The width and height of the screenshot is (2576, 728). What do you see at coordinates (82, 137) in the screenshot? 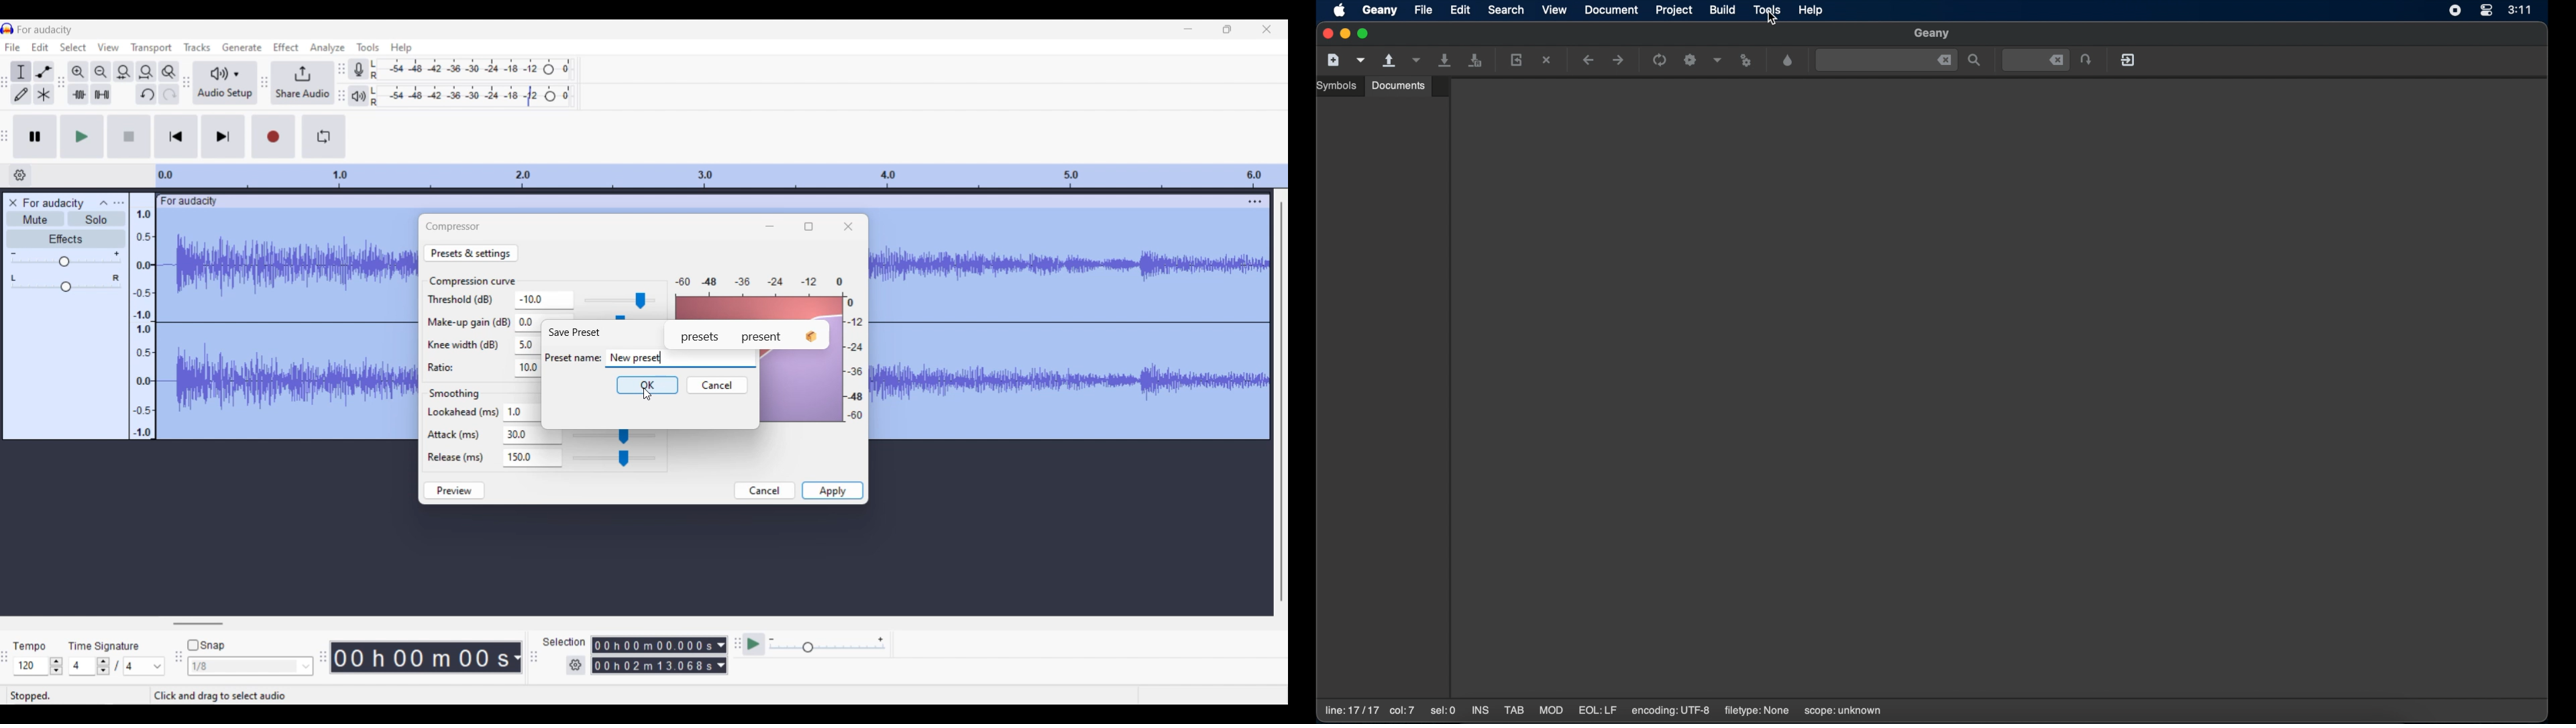
I see `Play/Play once` at bounding box center [82, 137].